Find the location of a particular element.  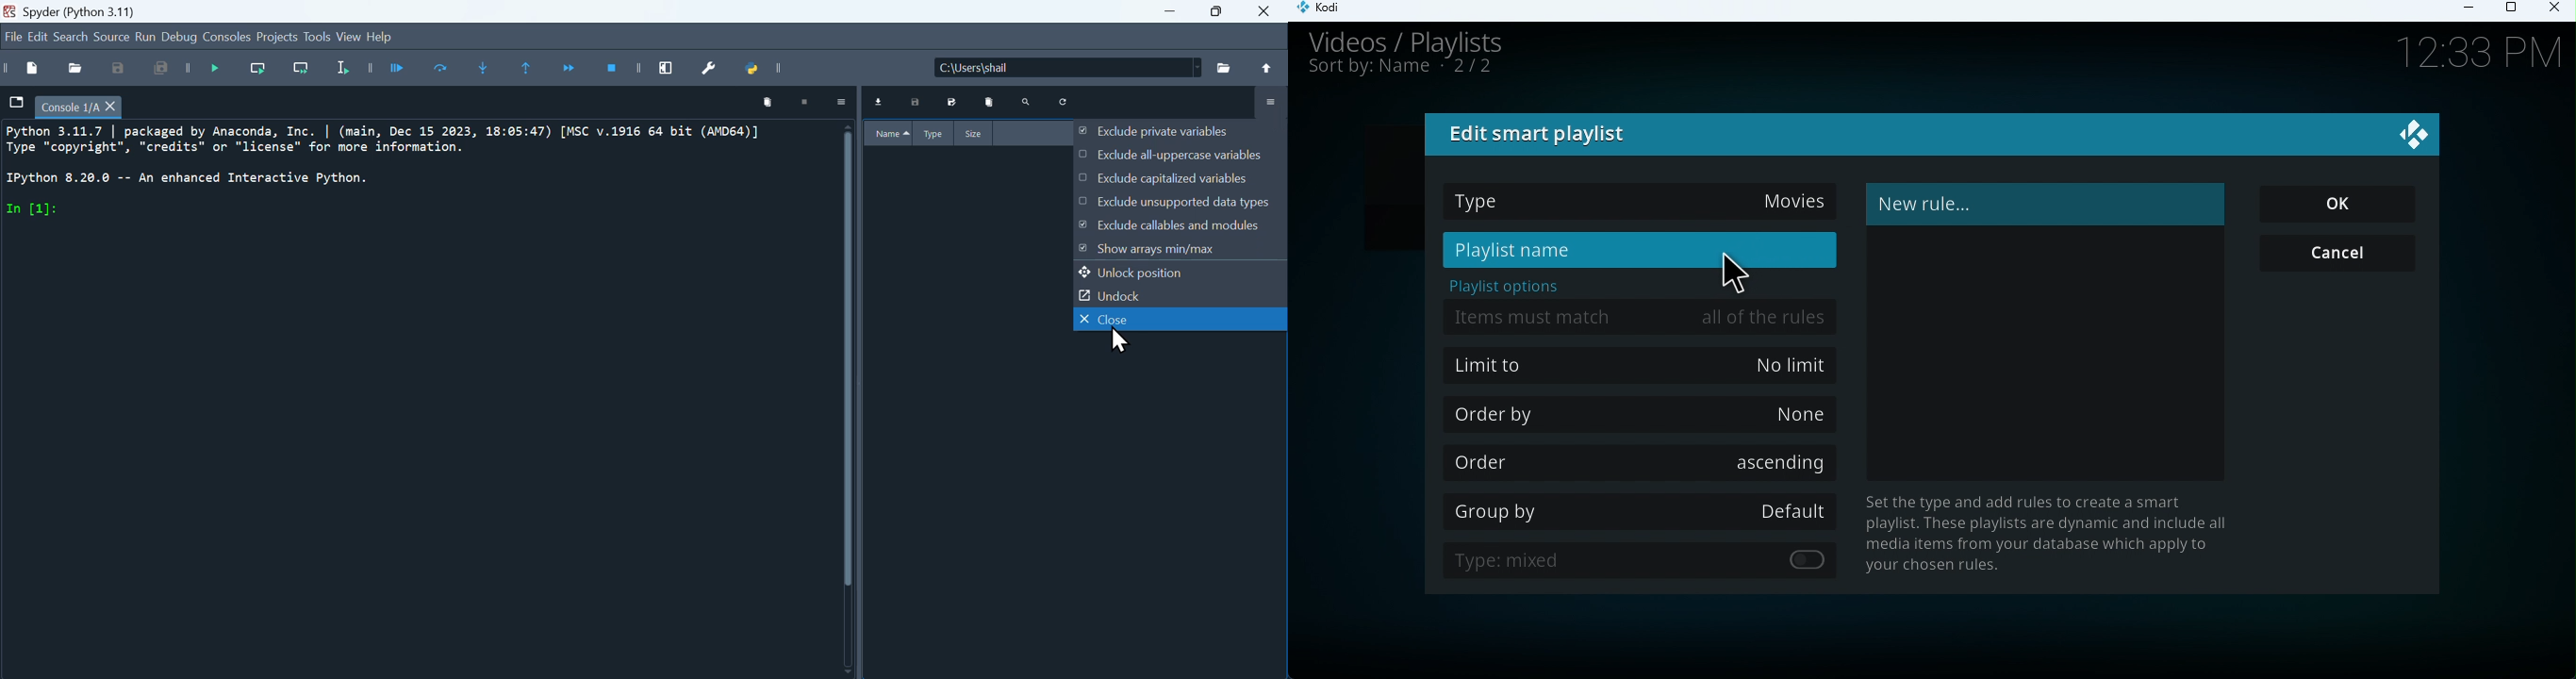

Continue execution until next function returns is located at coordinates (576, 70).